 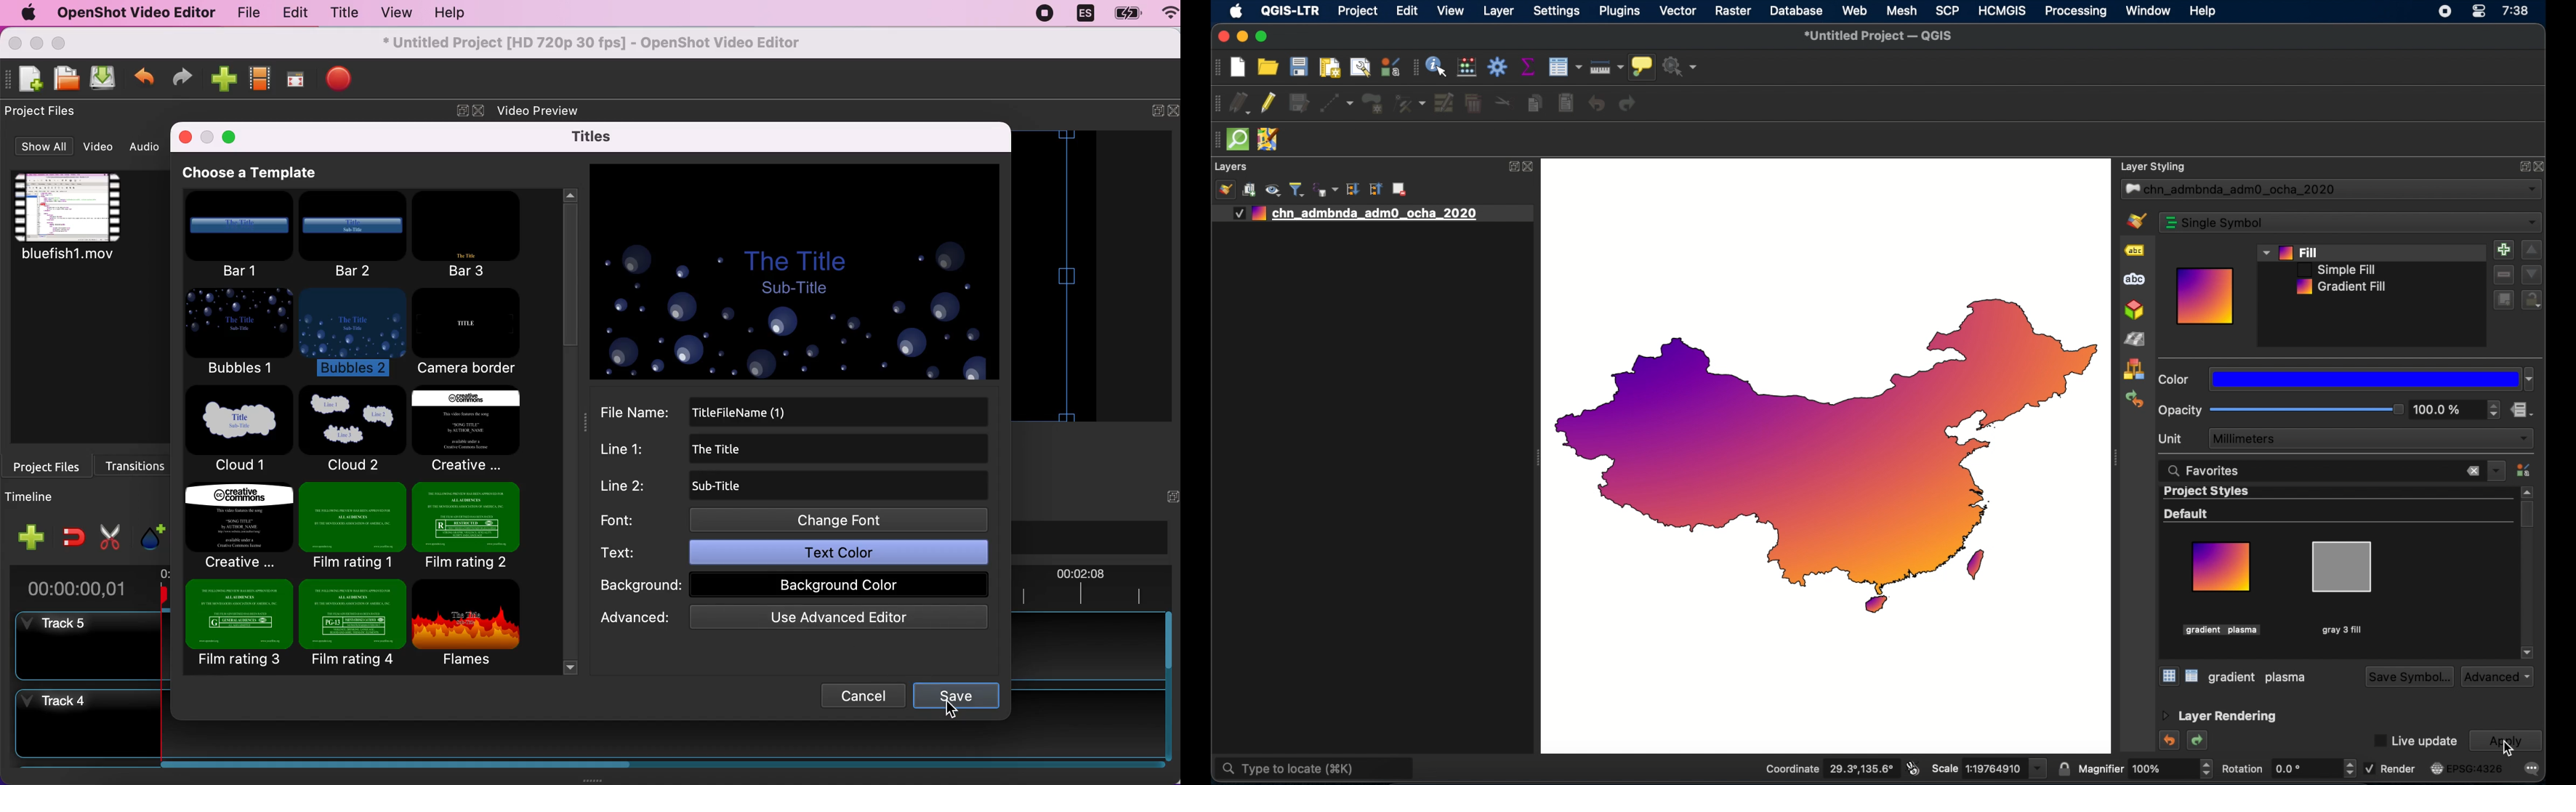 I want to click on film rating 1, so click(x=352, y=525).